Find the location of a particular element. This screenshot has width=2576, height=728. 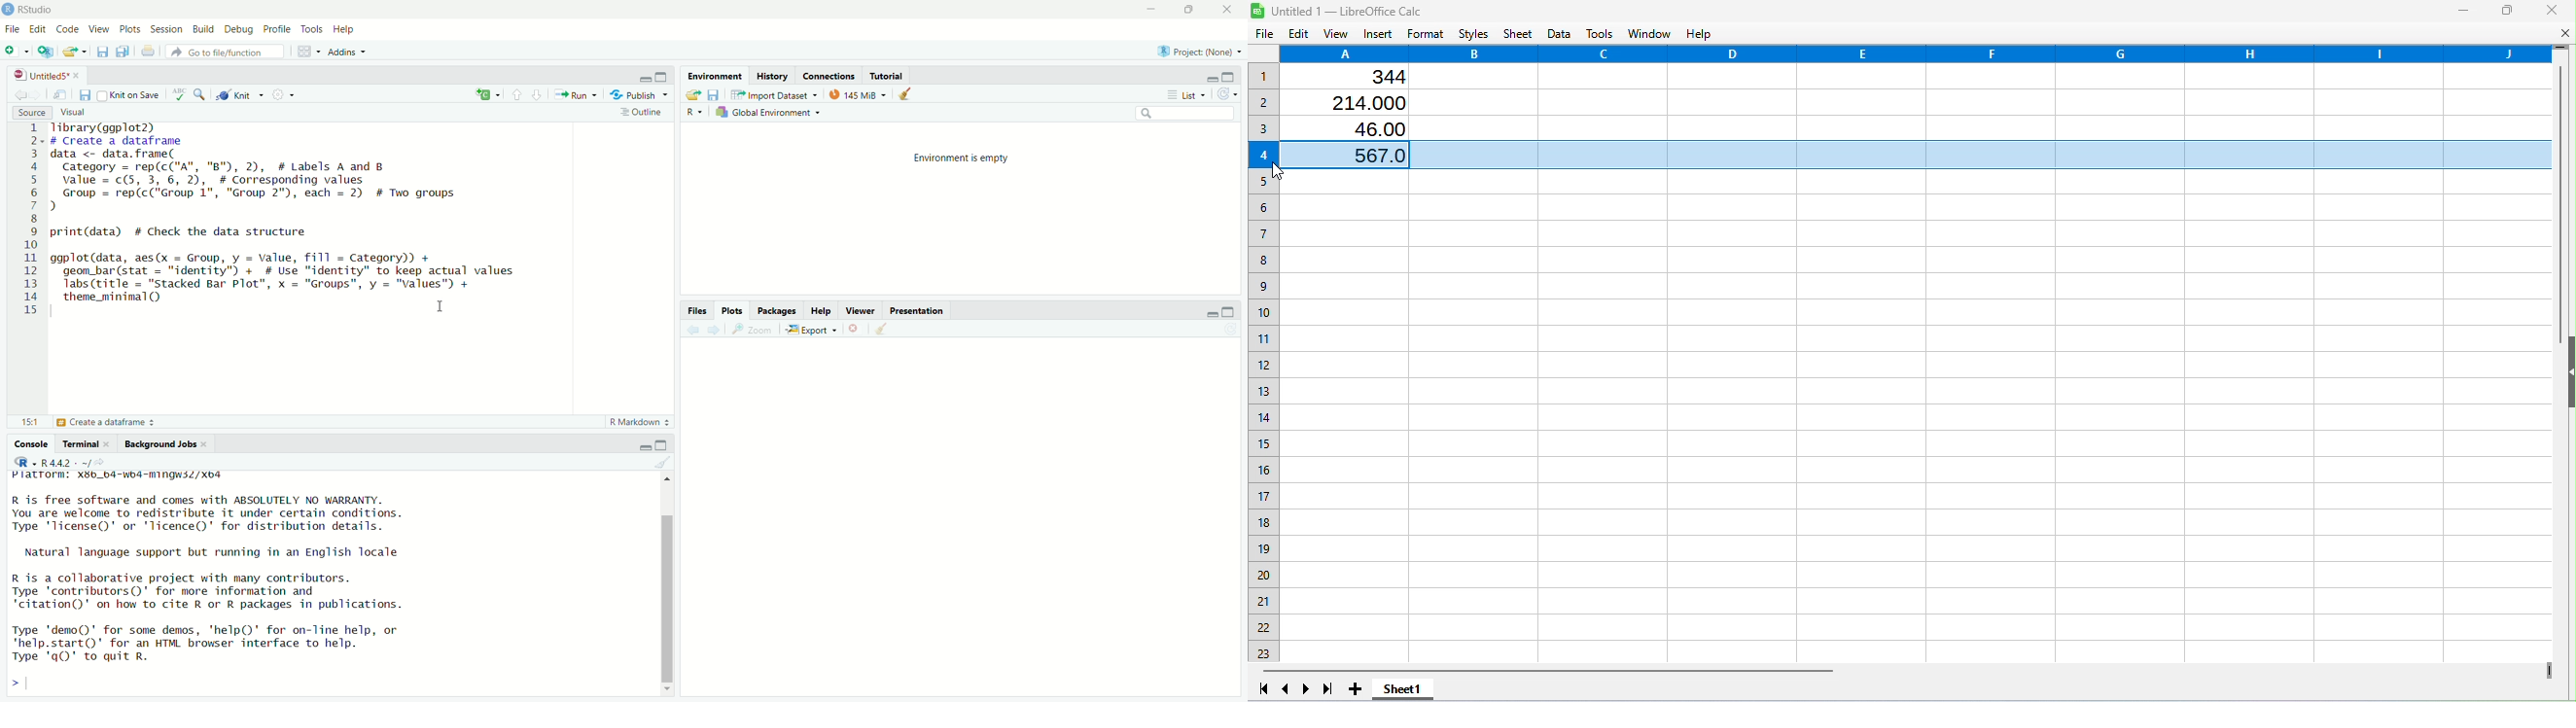

Go to next section/chunk (Ctrl + pgDn) is located at coordinates (536, 94).